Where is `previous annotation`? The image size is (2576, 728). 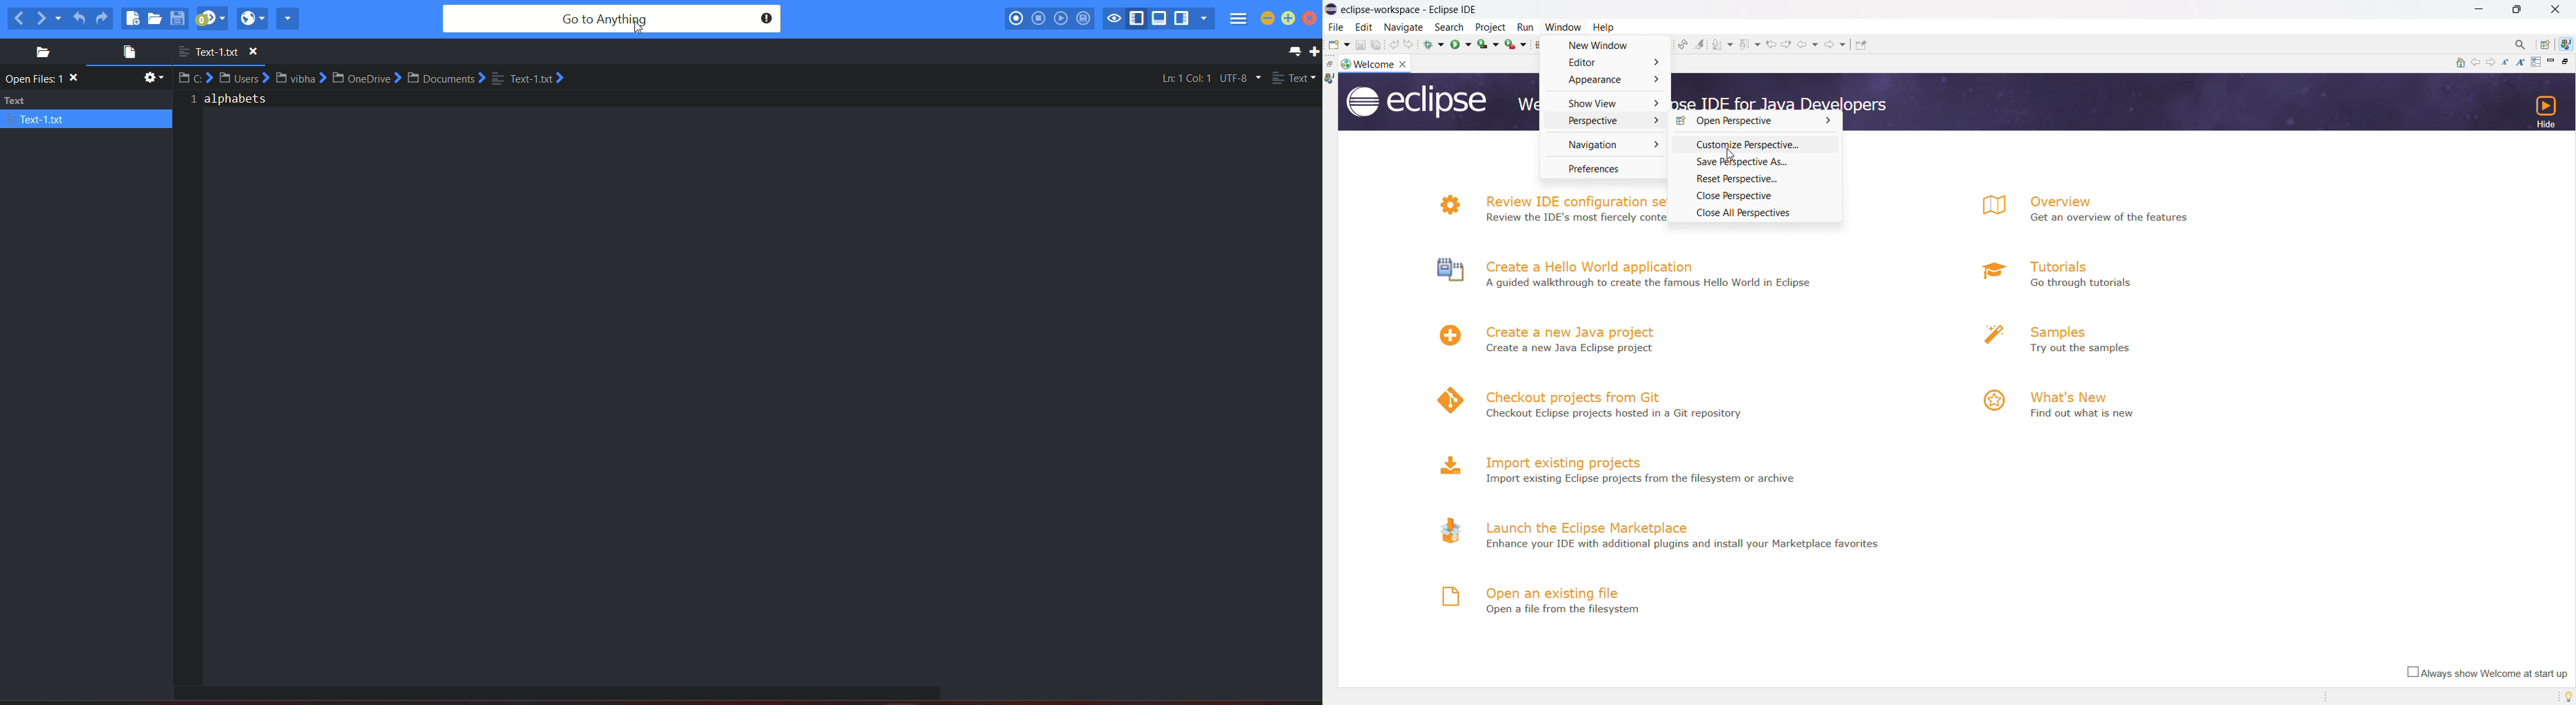
previous annotation is located at coordinates (1748, 44).